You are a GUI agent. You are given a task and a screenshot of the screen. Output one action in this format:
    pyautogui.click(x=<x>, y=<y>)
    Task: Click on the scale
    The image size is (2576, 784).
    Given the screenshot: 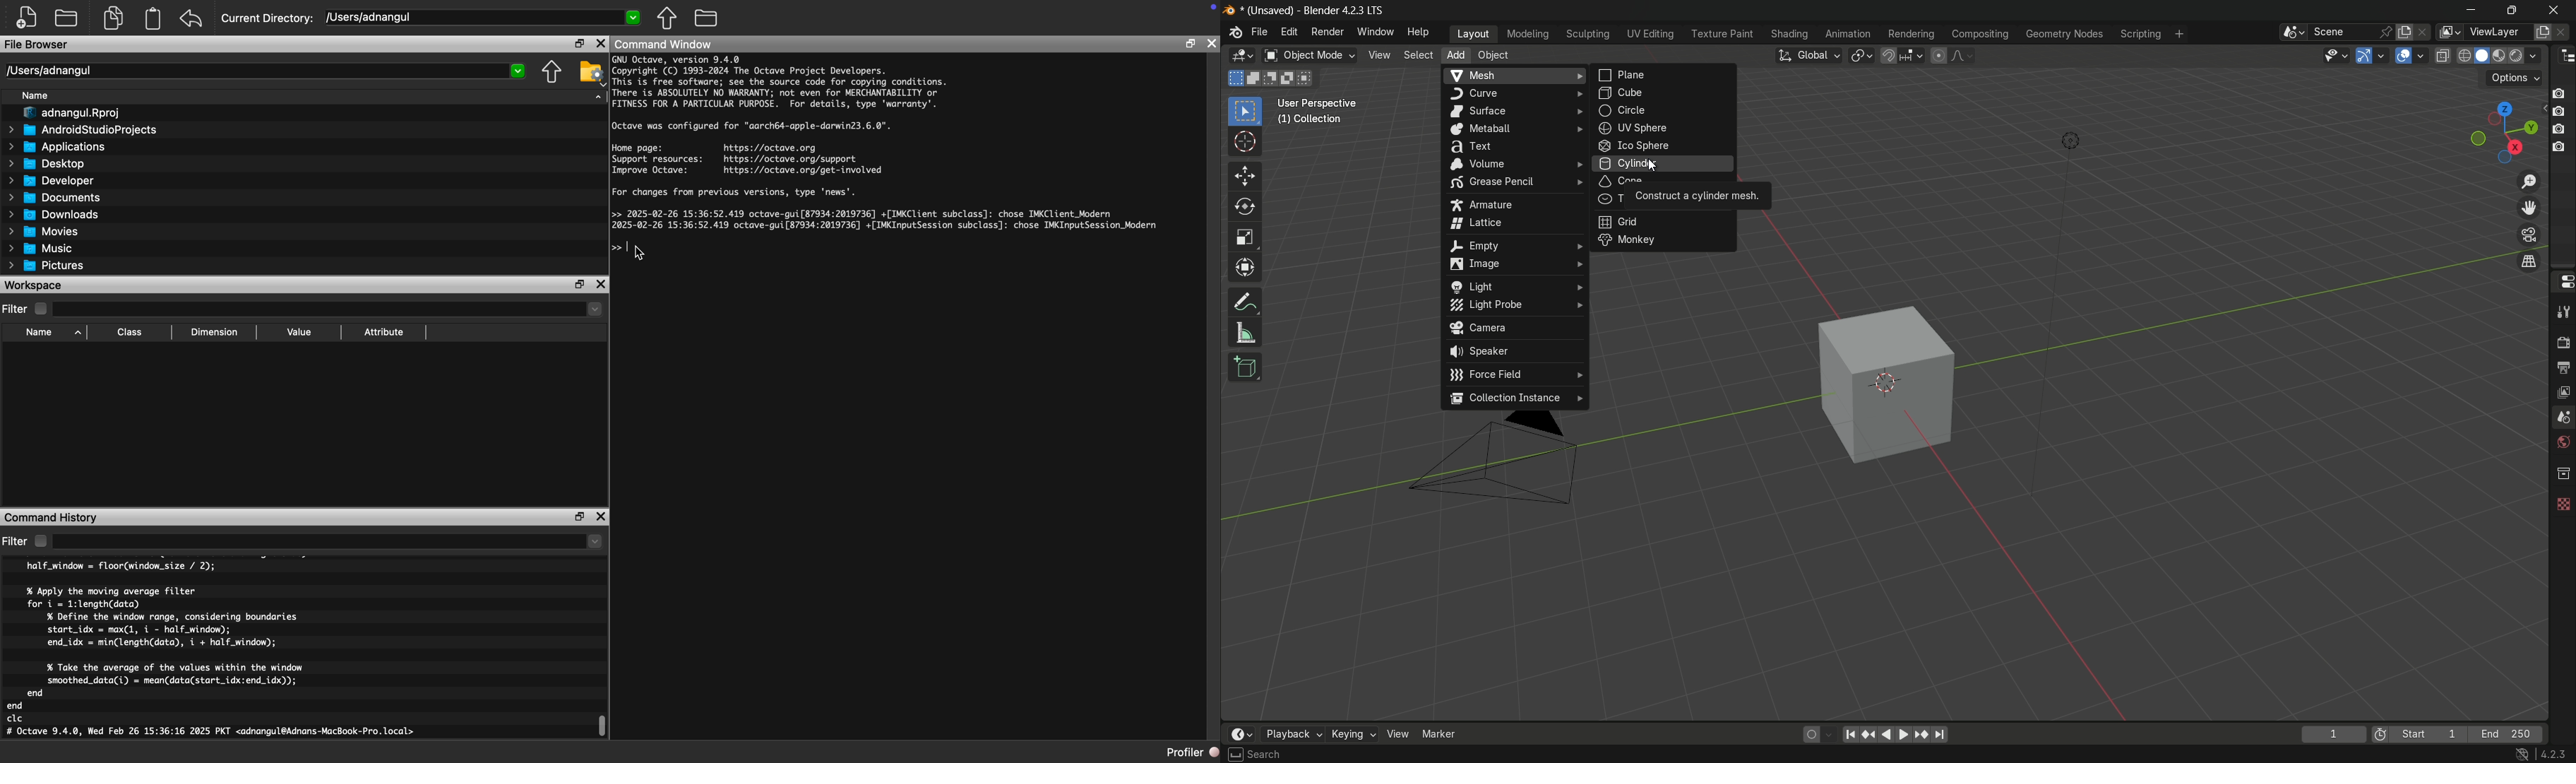 What is the action you would take?
    pyautogui.click(x=1244, y=237)
    